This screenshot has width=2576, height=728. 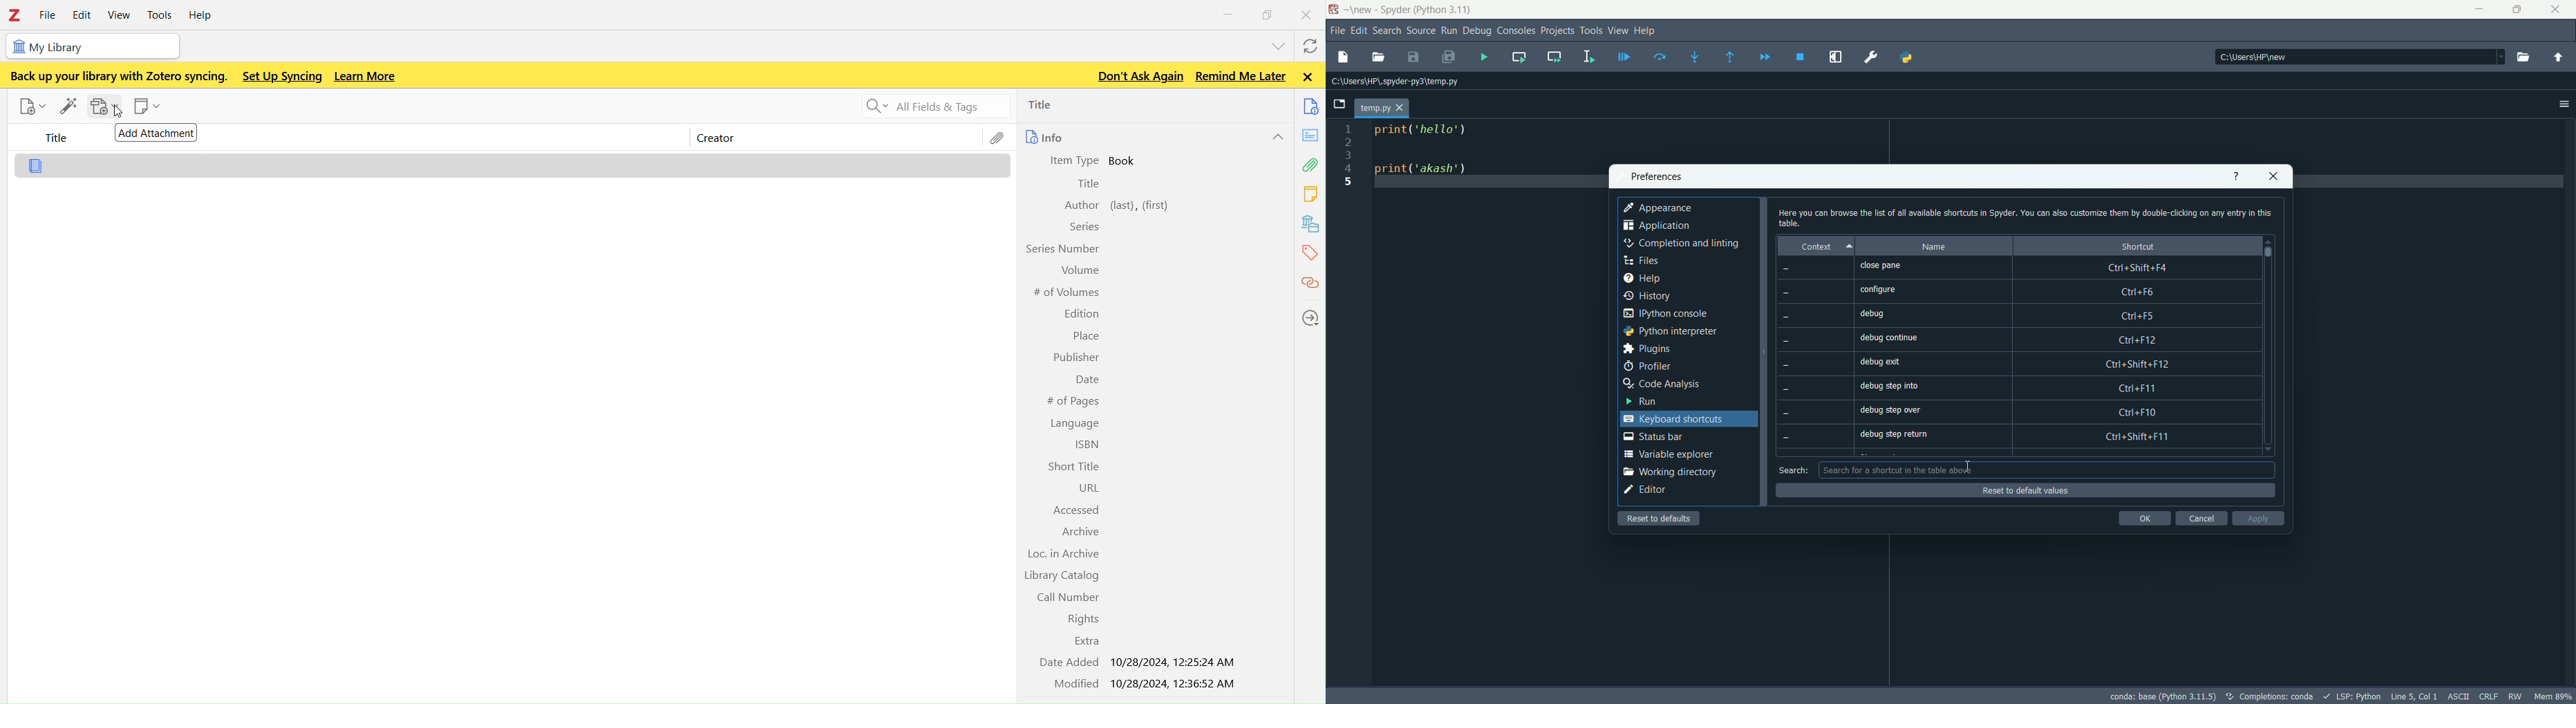 What do you see at coordinates (1350, 171) in the screenshot?
I see `4` at bounding box center [1350, 171].